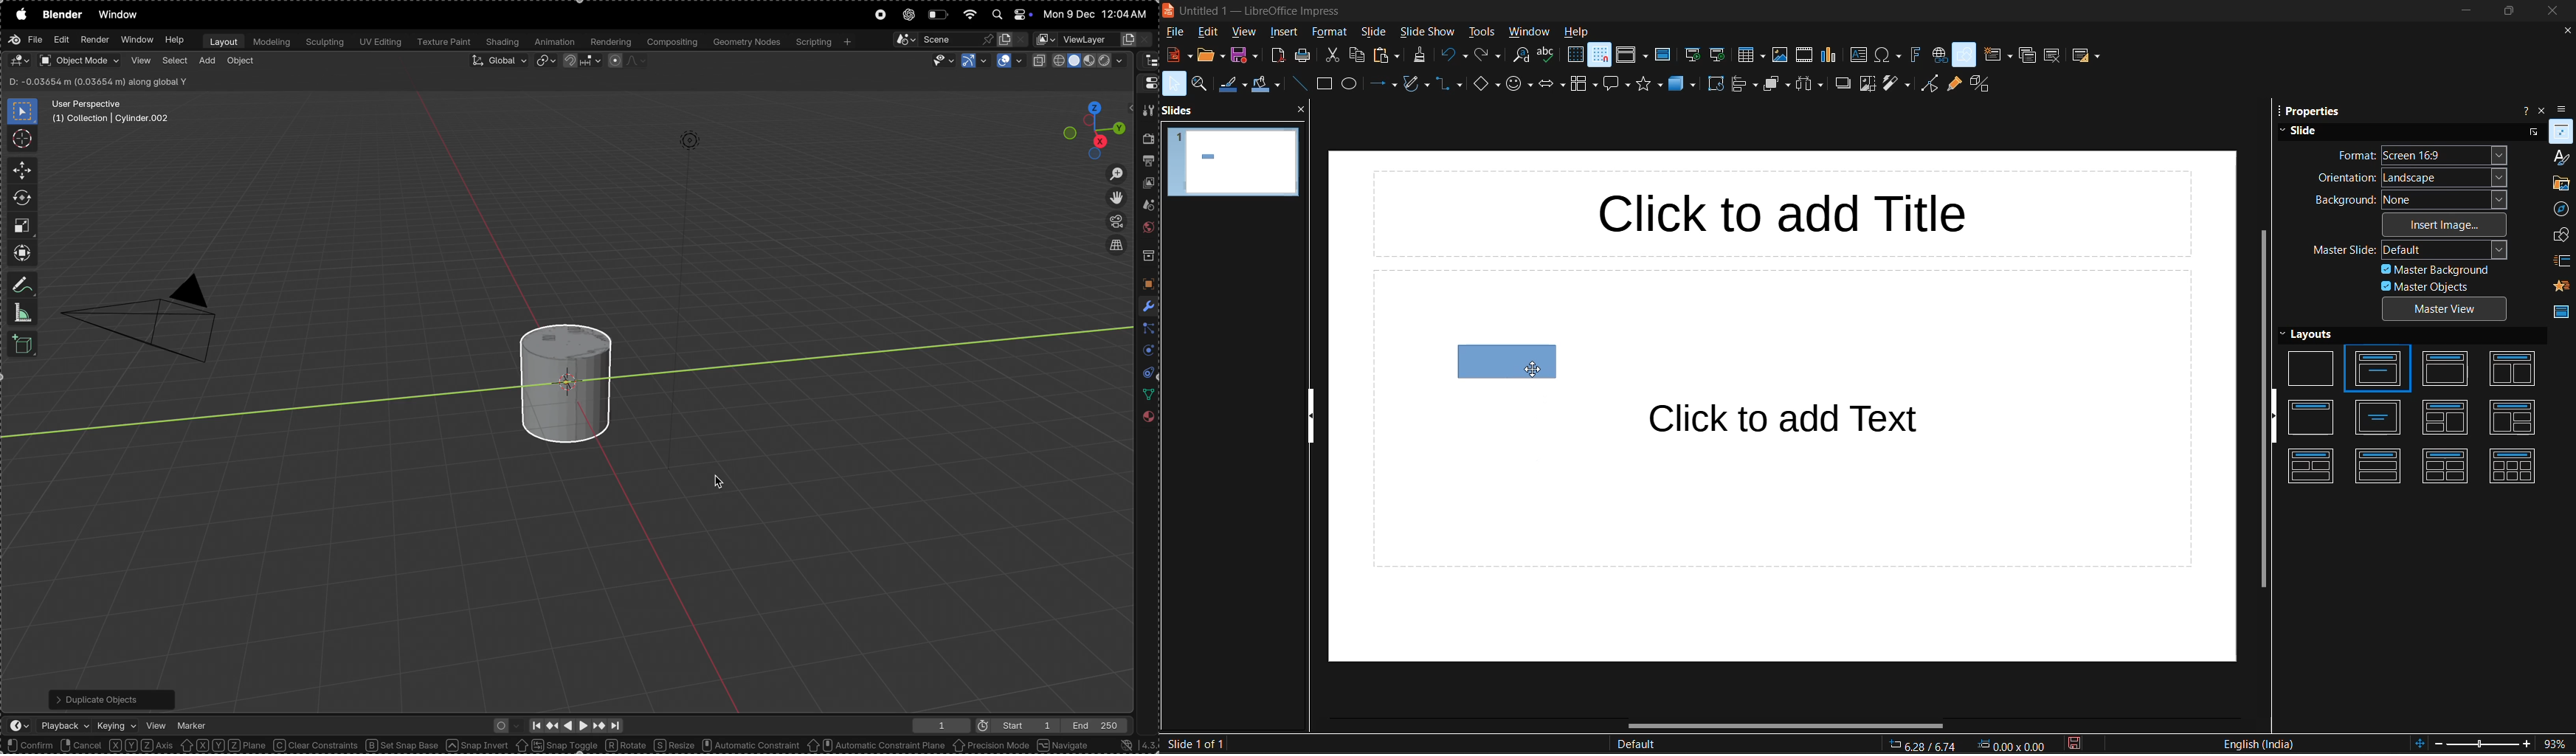 The height and width of the screenshot is (756, 2576). I want to click on uv editing, so click(379, 43).